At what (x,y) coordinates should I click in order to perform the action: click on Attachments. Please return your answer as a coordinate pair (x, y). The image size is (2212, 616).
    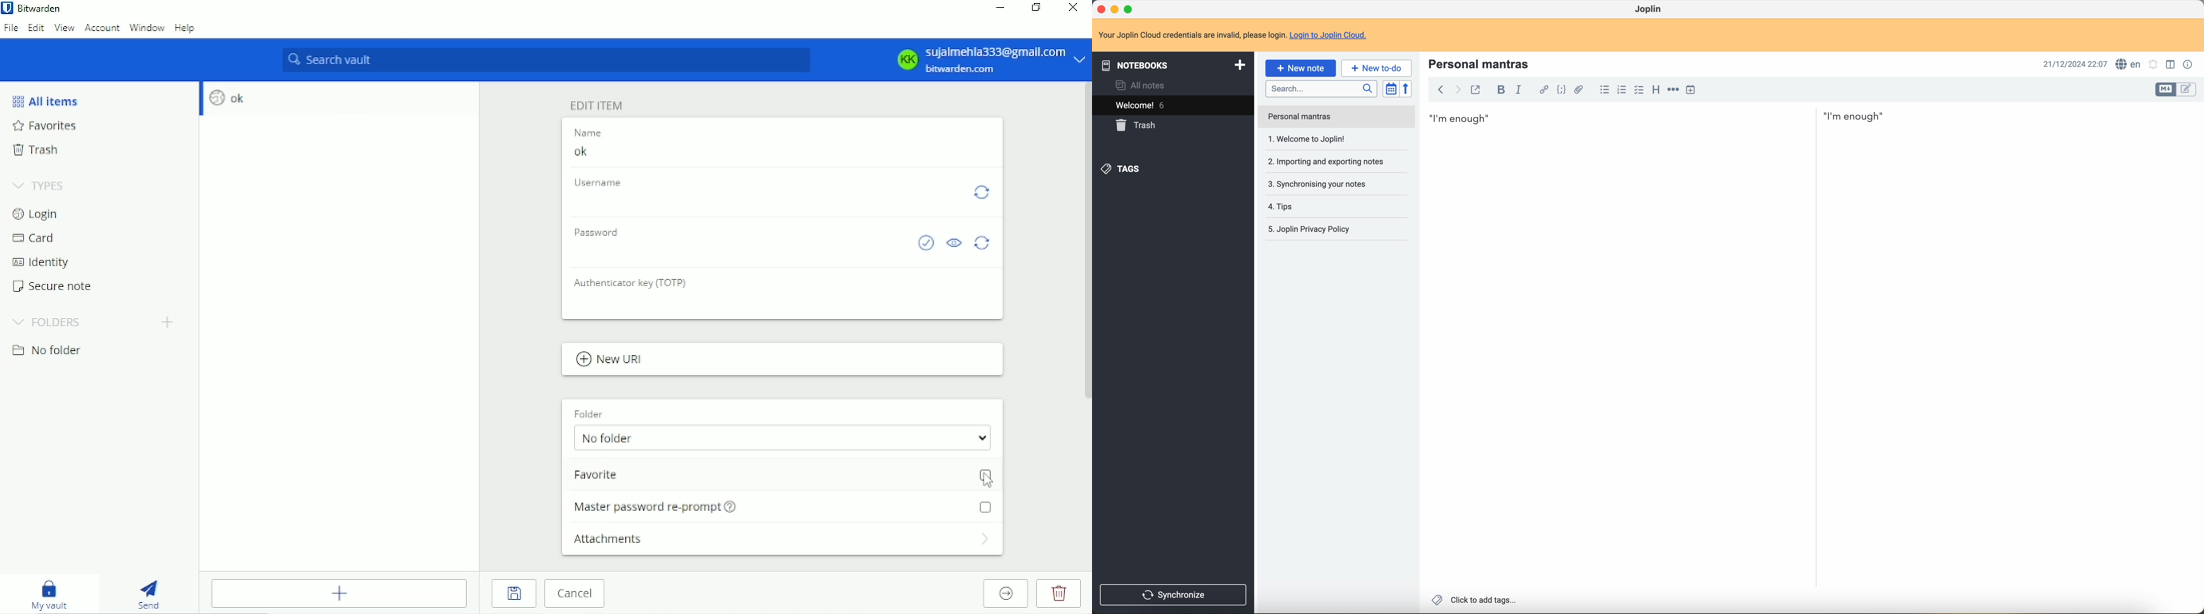
    Looking at the image, I should click on (781, 539).